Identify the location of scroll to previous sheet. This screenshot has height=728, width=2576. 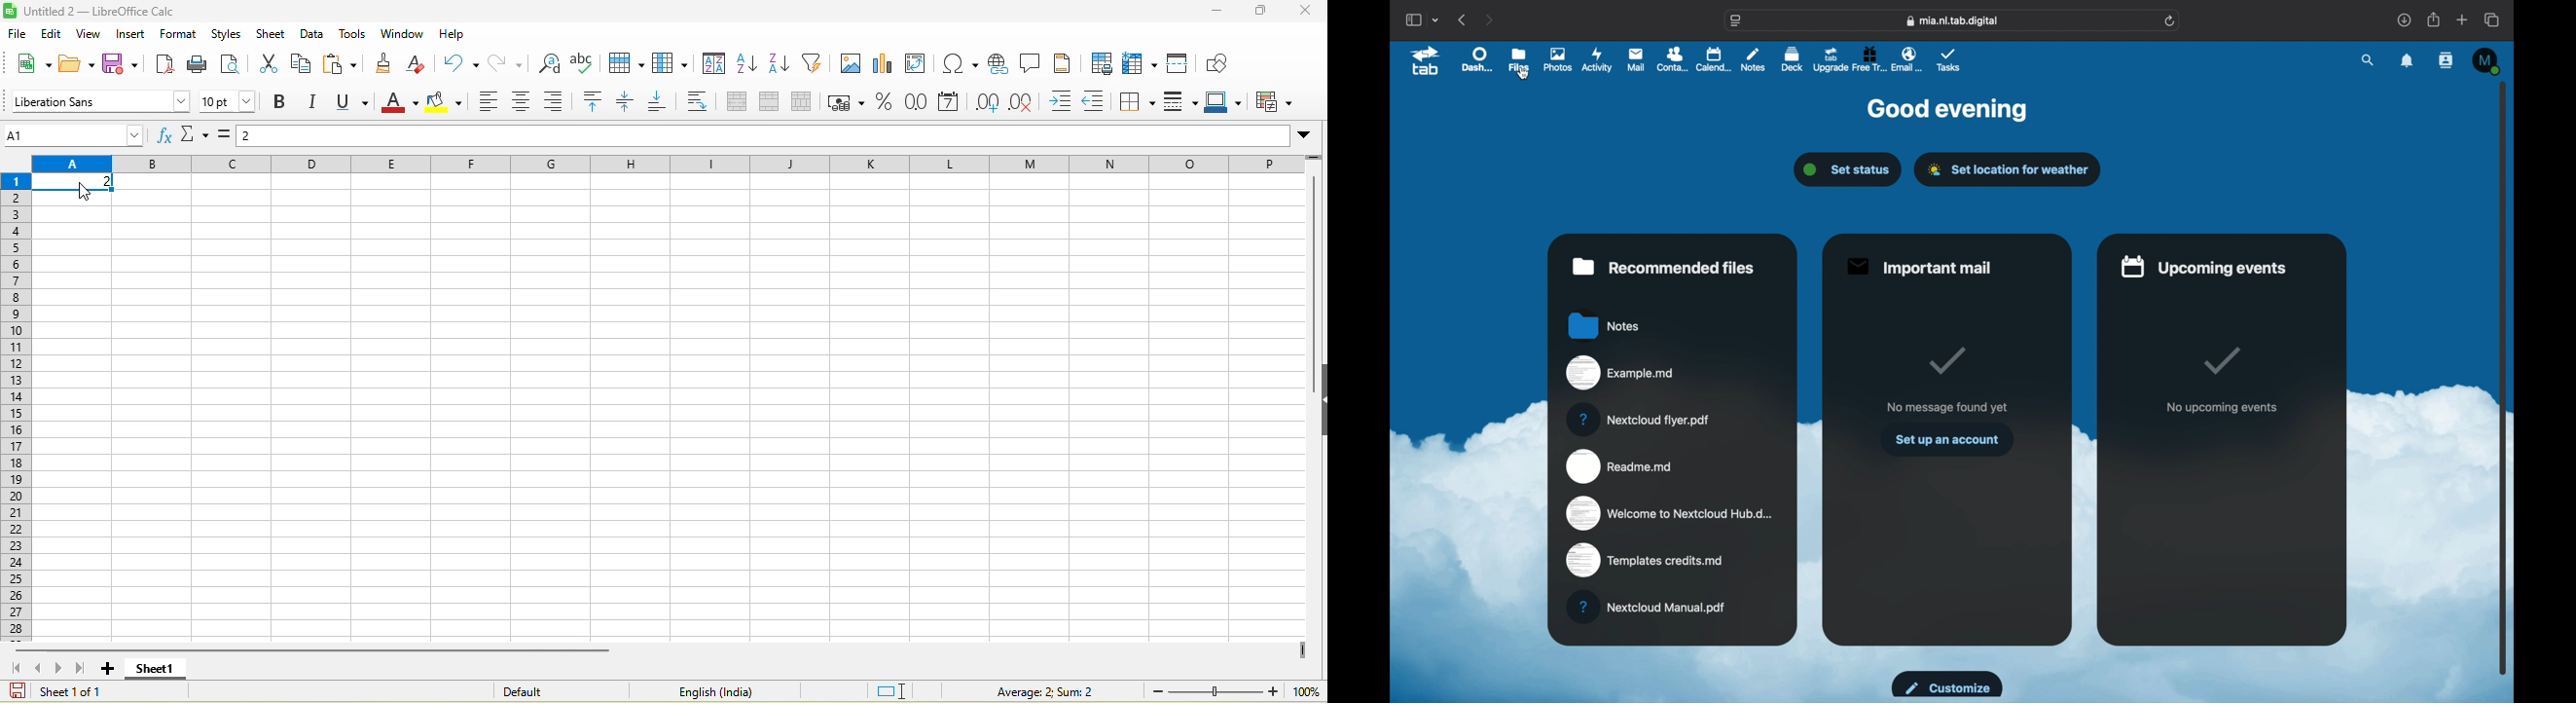
(40, 669).